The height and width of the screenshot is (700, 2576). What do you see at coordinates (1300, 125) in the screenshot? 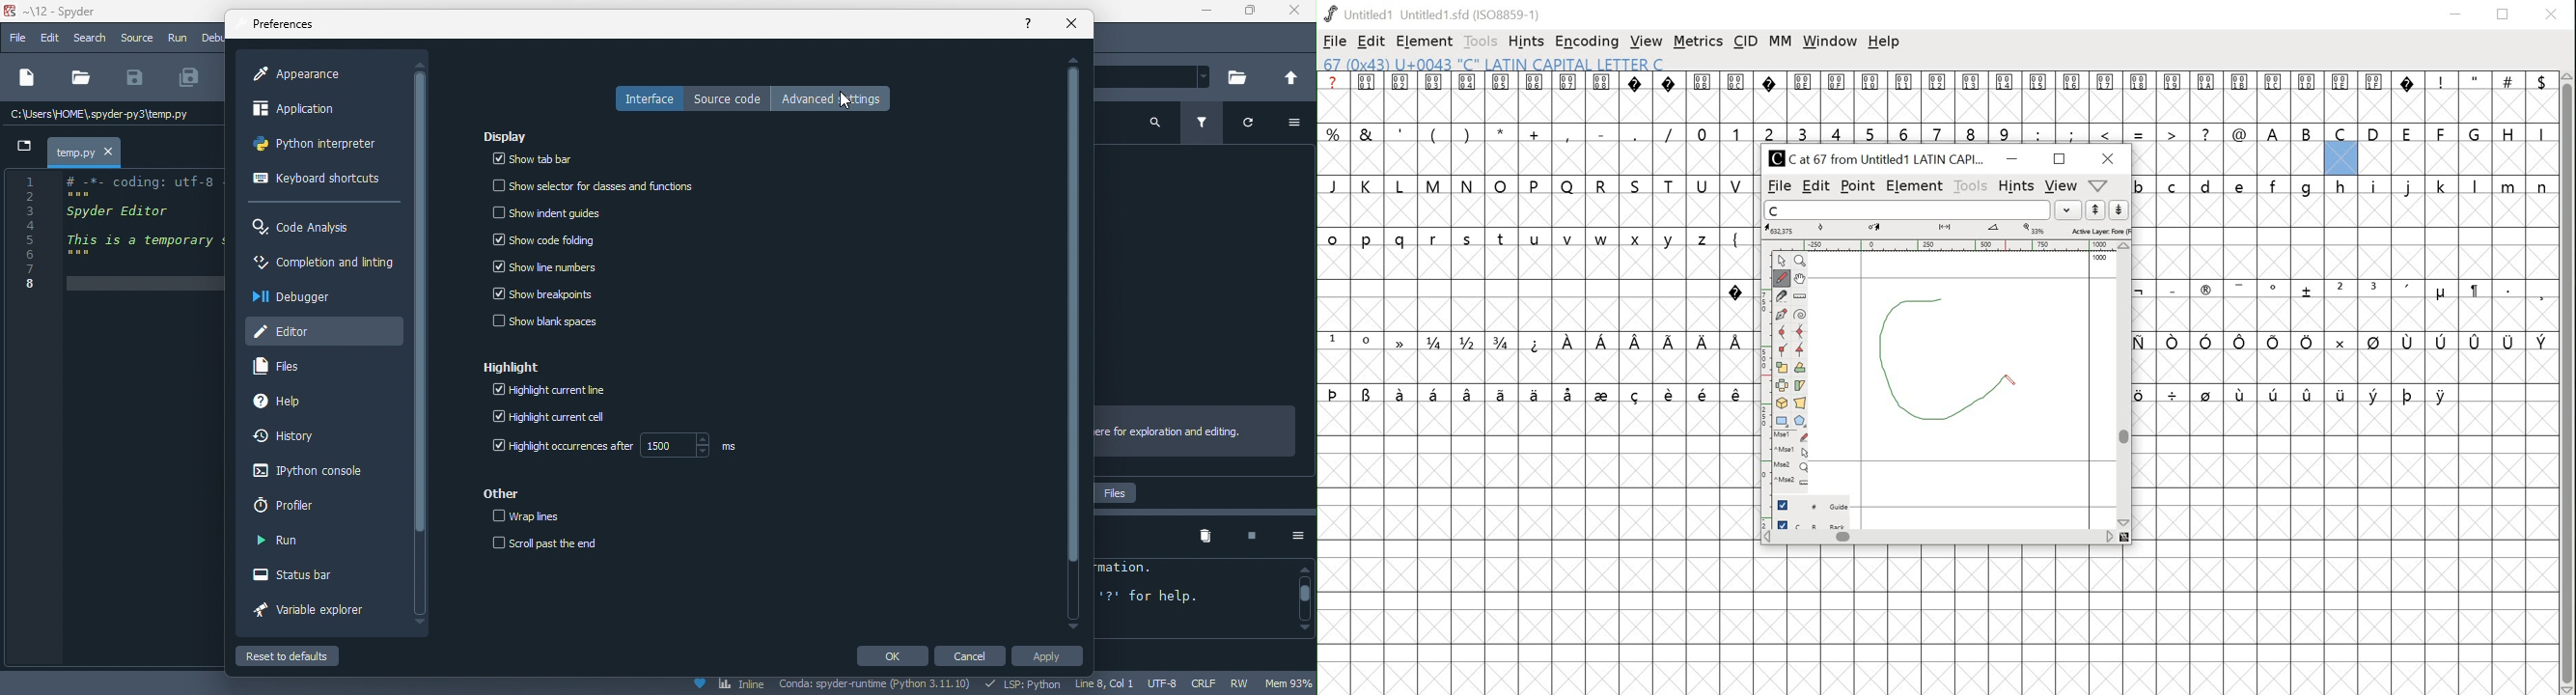
I see `option` at bounding box center [1300, 125].